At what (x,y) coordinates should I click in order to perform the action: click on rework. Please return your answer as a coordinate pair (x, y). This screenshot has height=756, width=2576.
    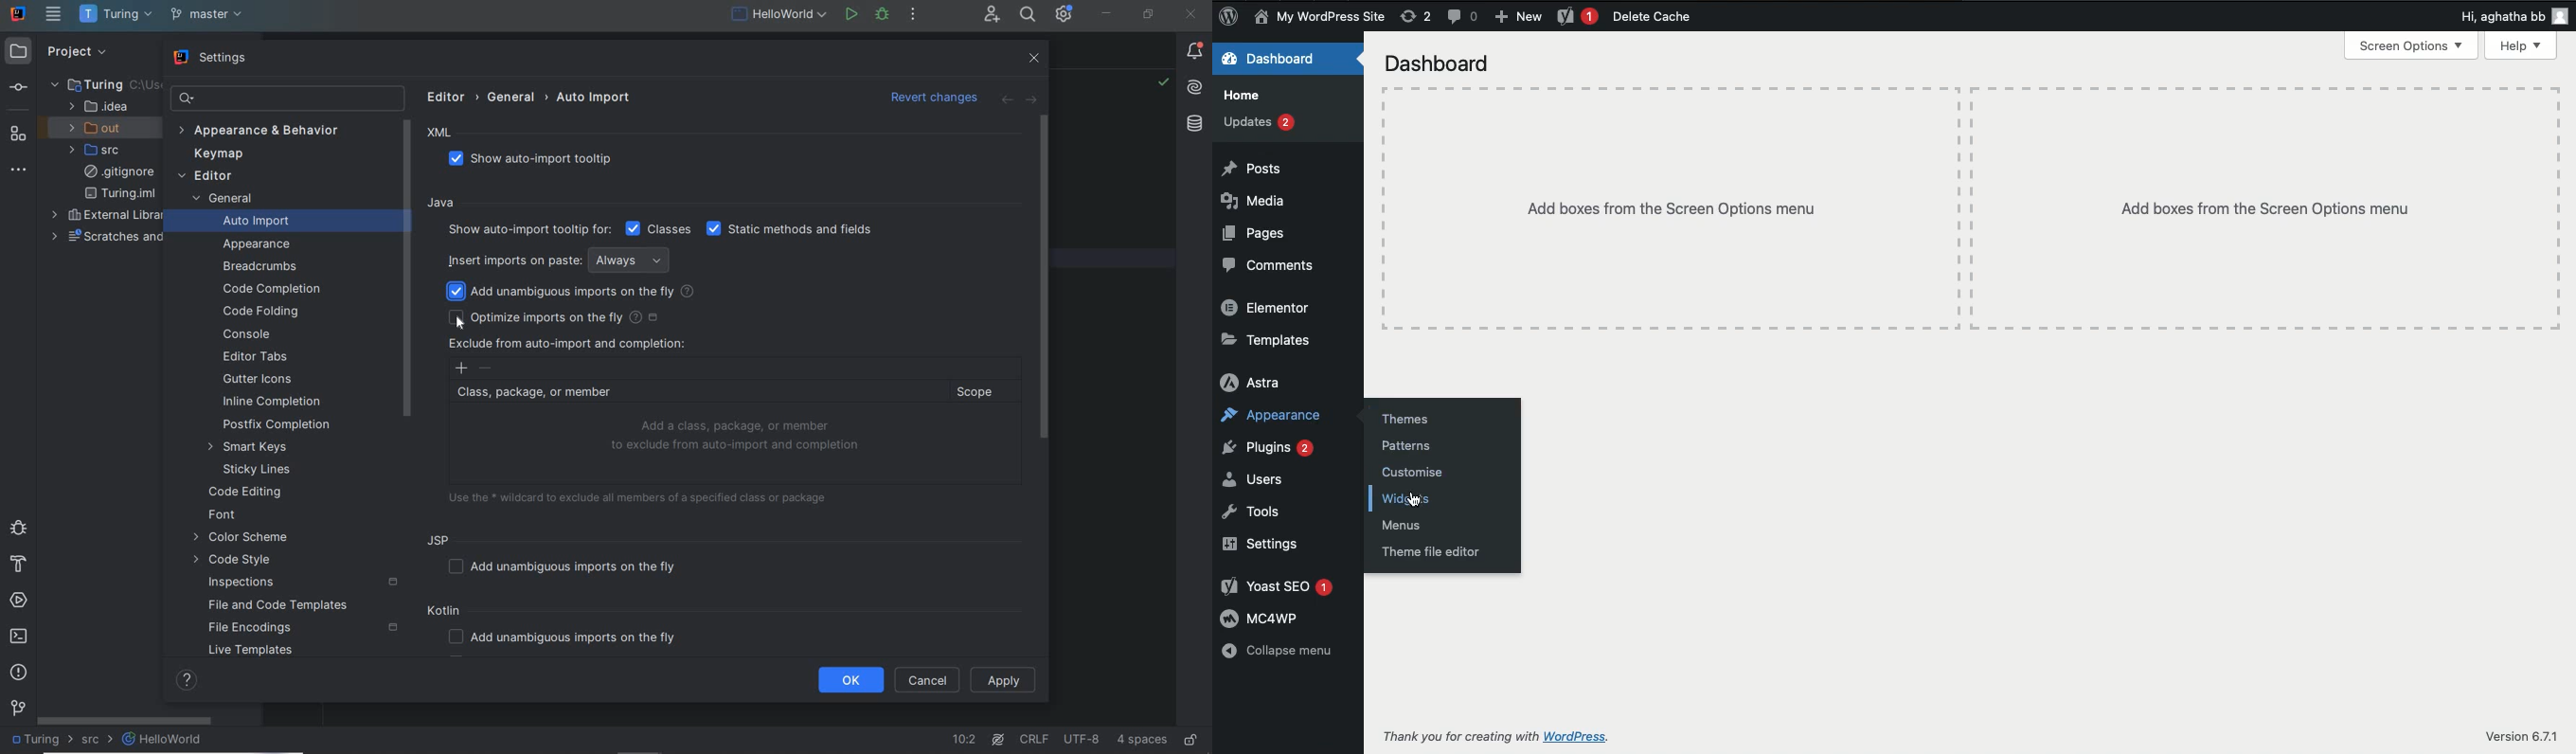
    Looking at the image, I should click on (1419, 19).